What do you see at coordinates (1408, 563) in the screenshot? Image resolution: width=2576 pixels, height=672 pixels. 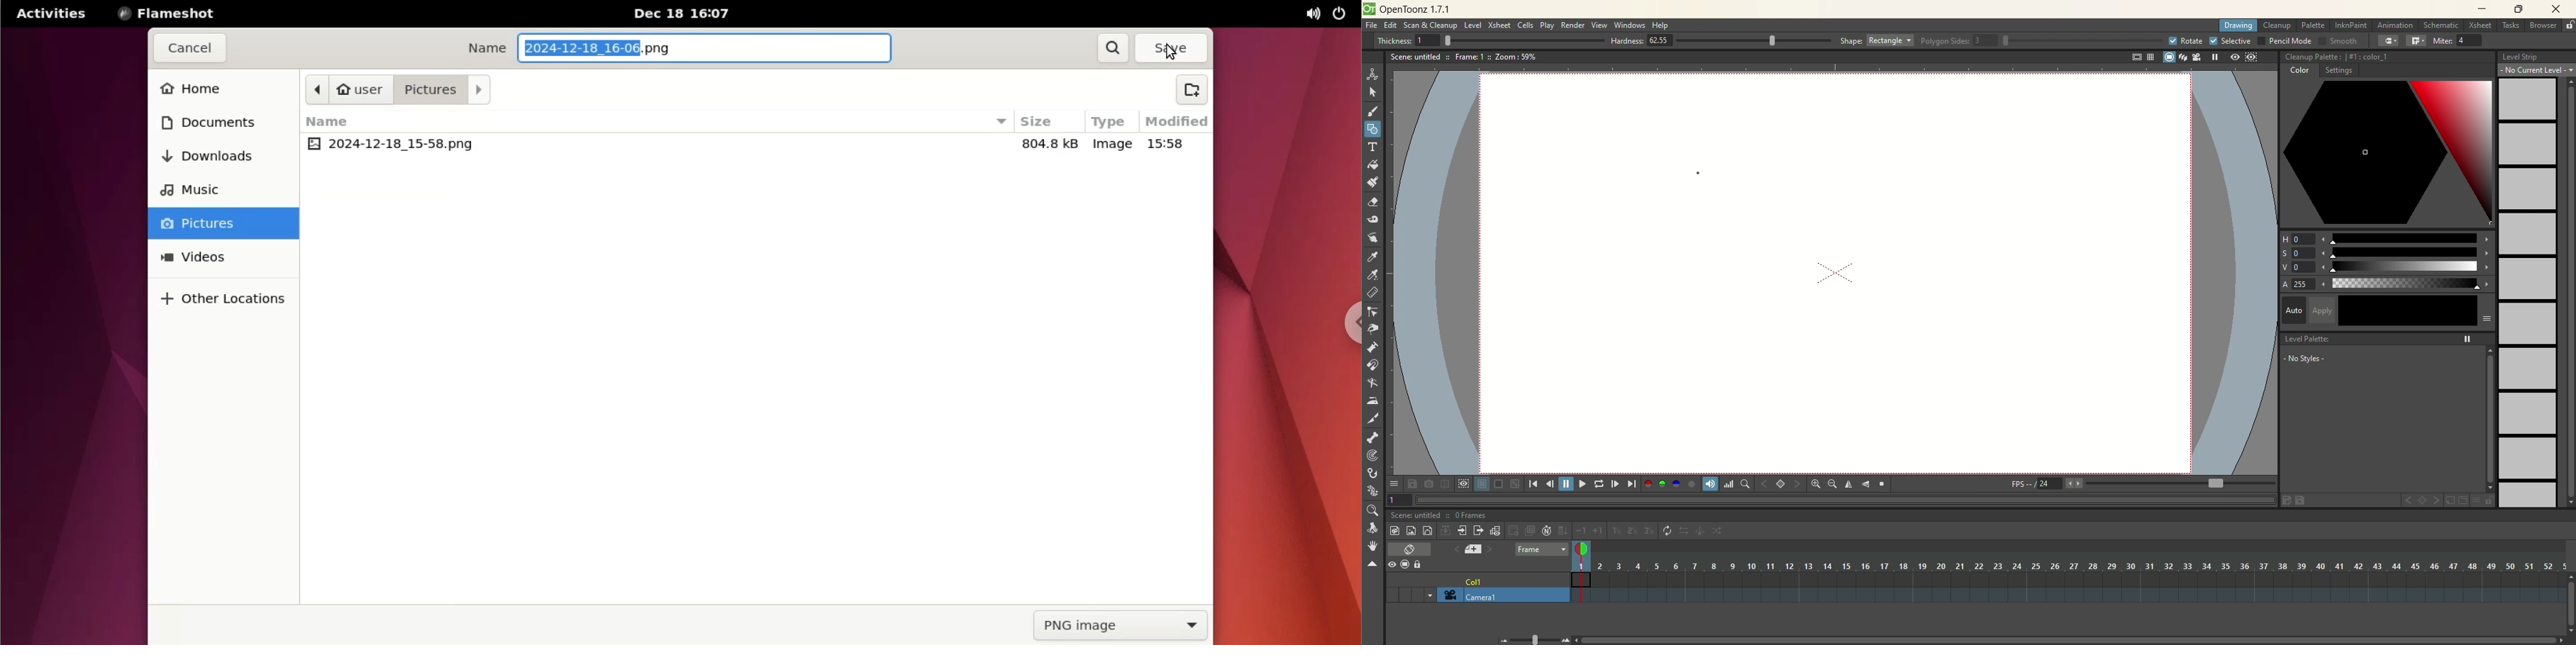 I see `camera stand visibility` at bounding box center [1408, 563].